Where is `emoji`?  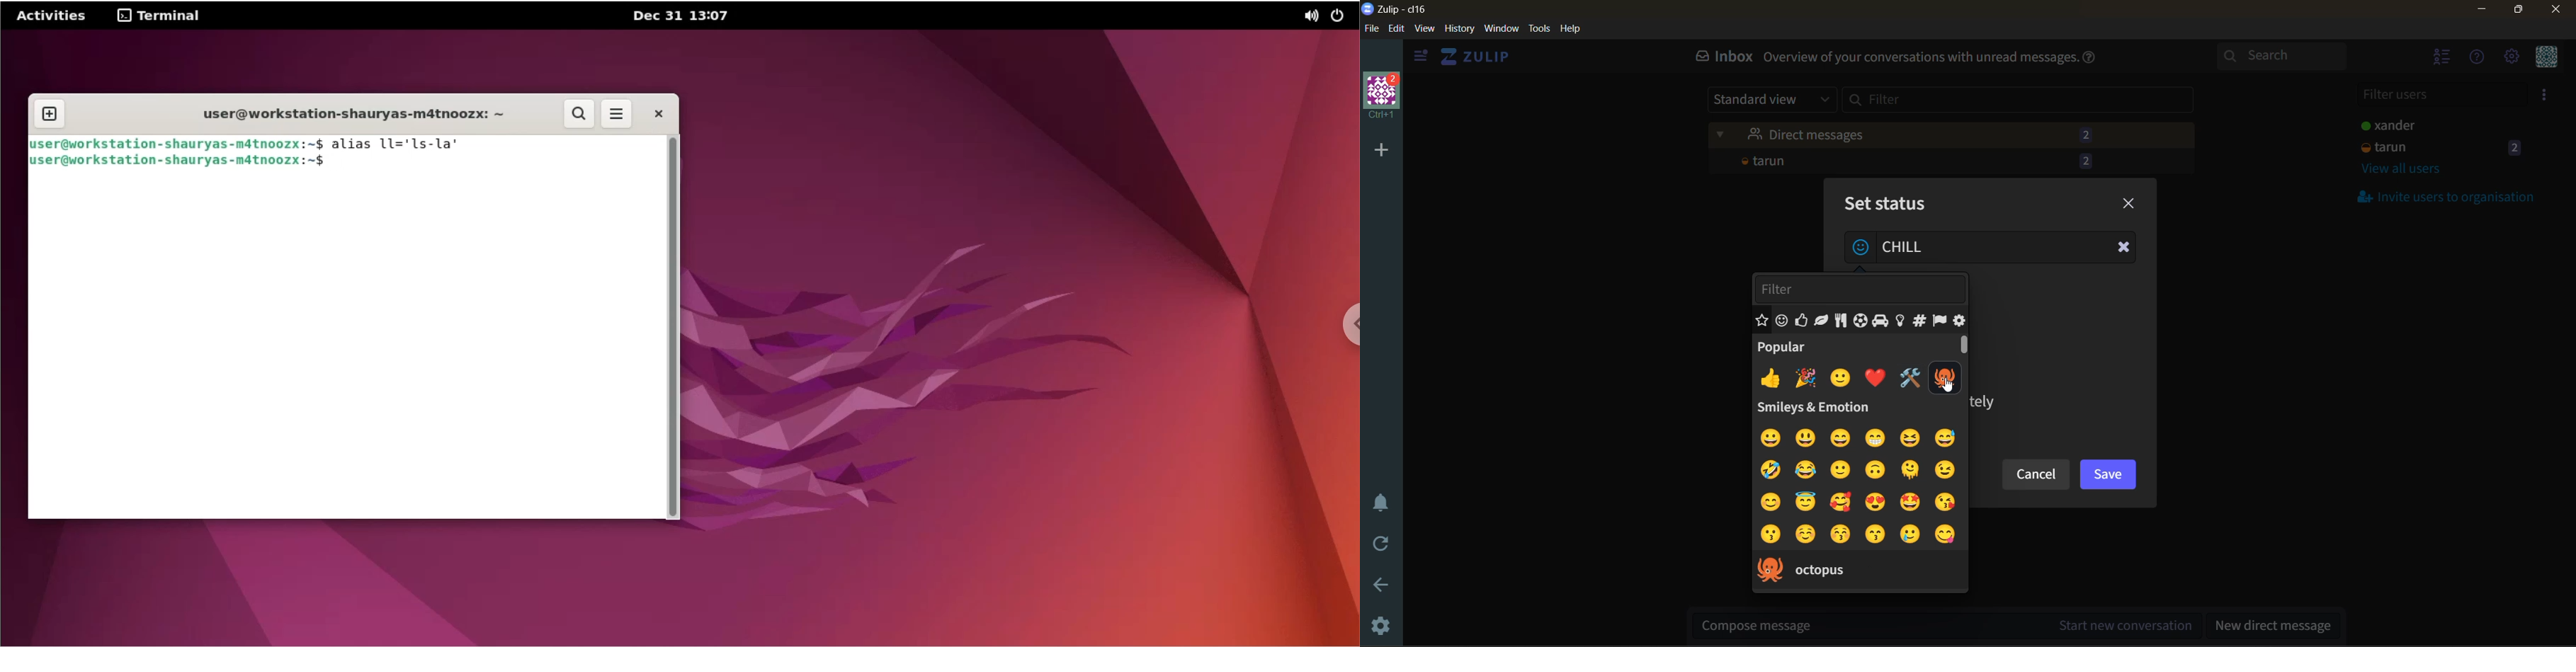 emoji is located at coordinates (1874, 439).